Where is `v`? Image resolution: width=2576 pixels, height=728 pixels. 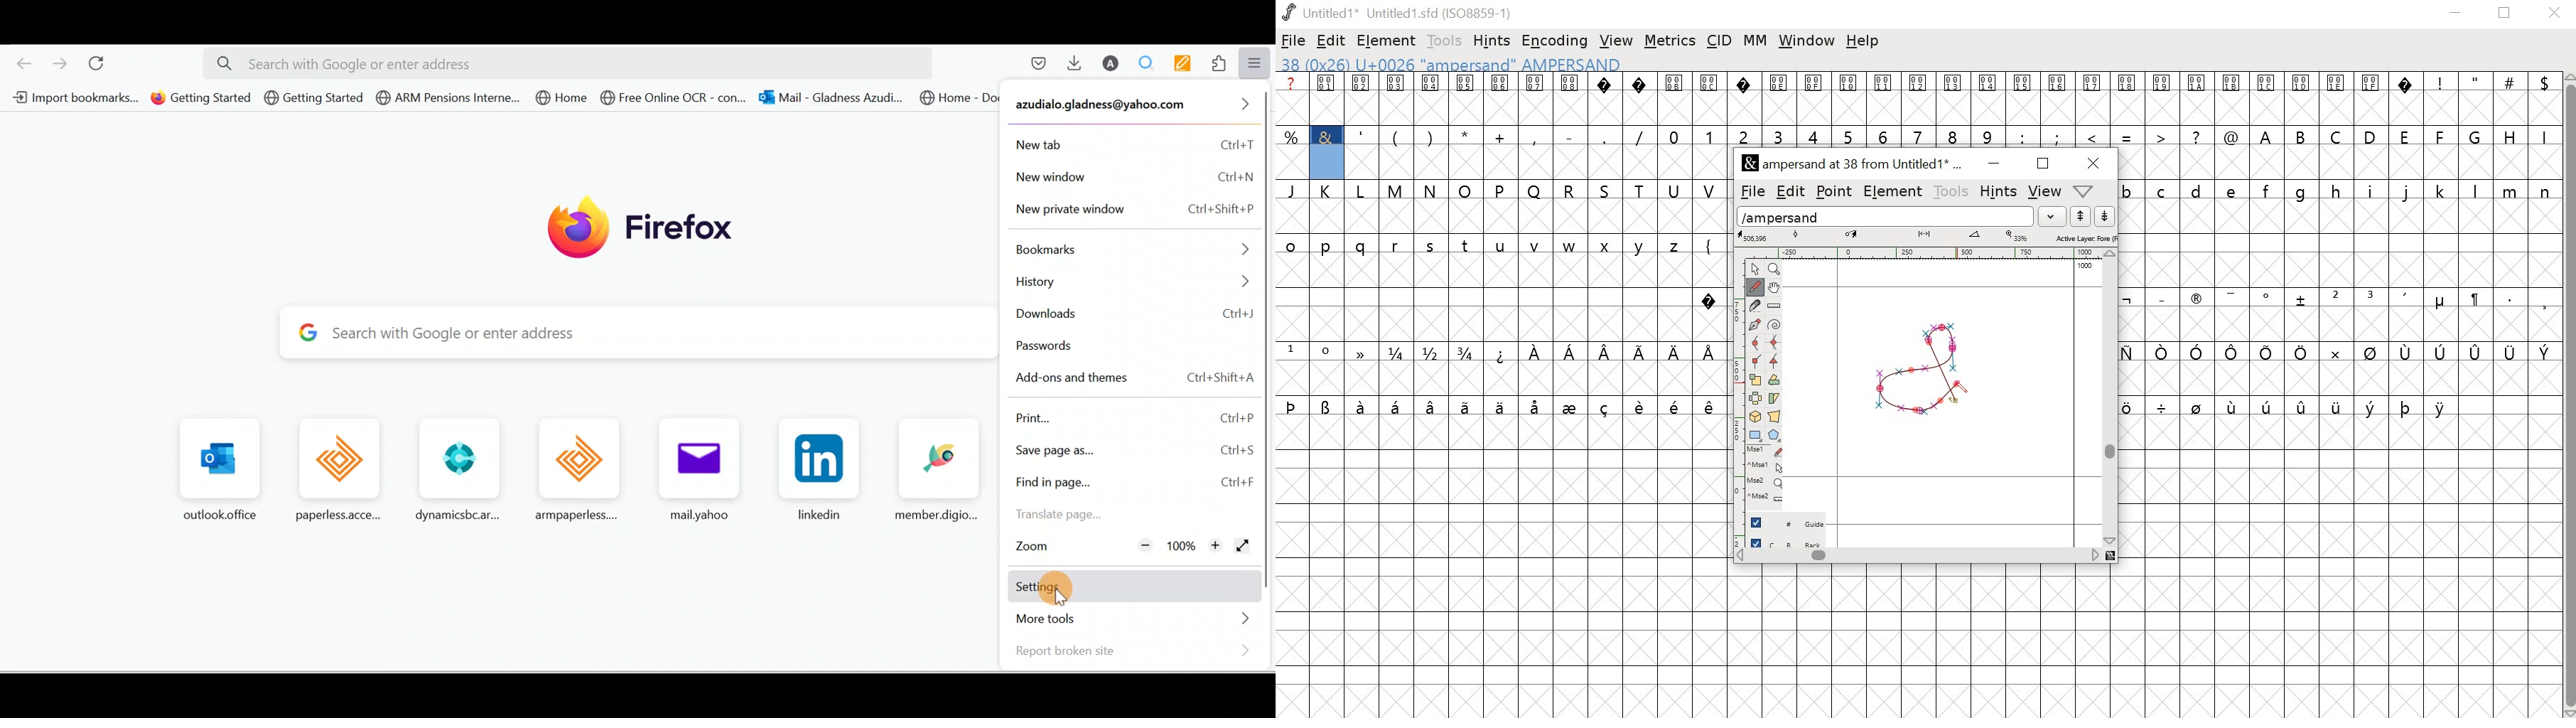
v is located at coordinates (1535, 247).